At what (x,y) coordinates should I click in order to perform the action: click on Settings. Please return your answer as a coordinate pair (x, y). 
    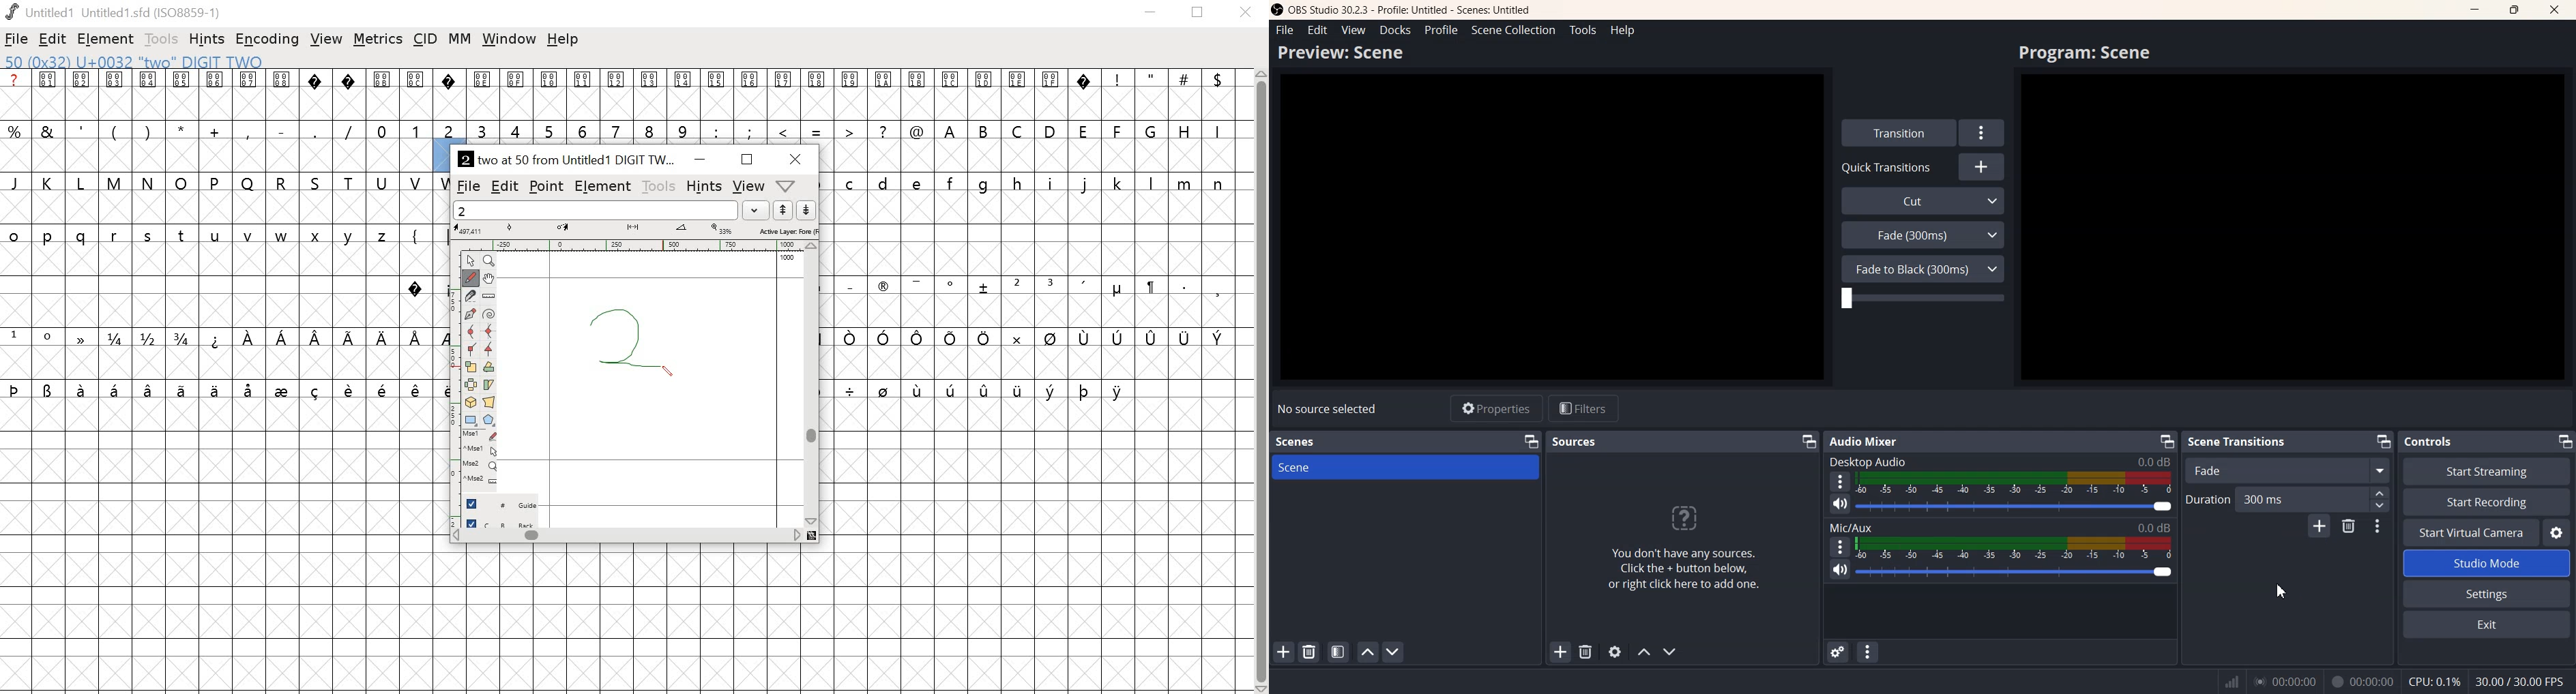
    Looking at the image, I should click on (2486, 594).